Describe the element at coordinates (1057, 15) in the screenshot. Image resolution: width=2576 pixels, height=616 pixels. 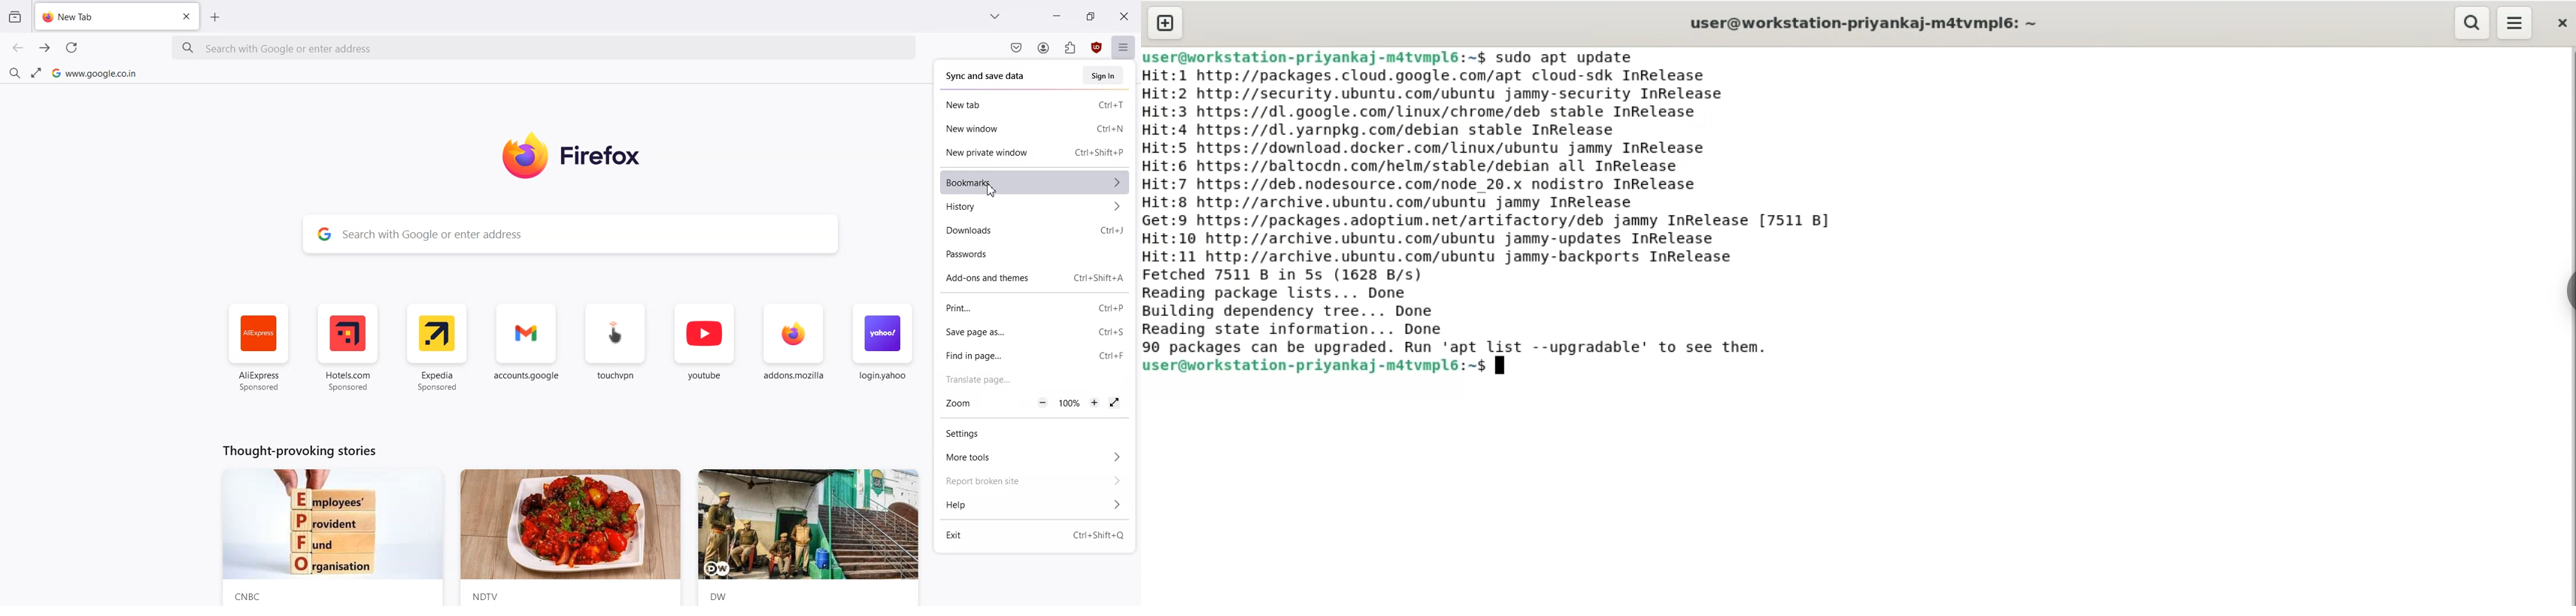
I see `Minimize` at that location.